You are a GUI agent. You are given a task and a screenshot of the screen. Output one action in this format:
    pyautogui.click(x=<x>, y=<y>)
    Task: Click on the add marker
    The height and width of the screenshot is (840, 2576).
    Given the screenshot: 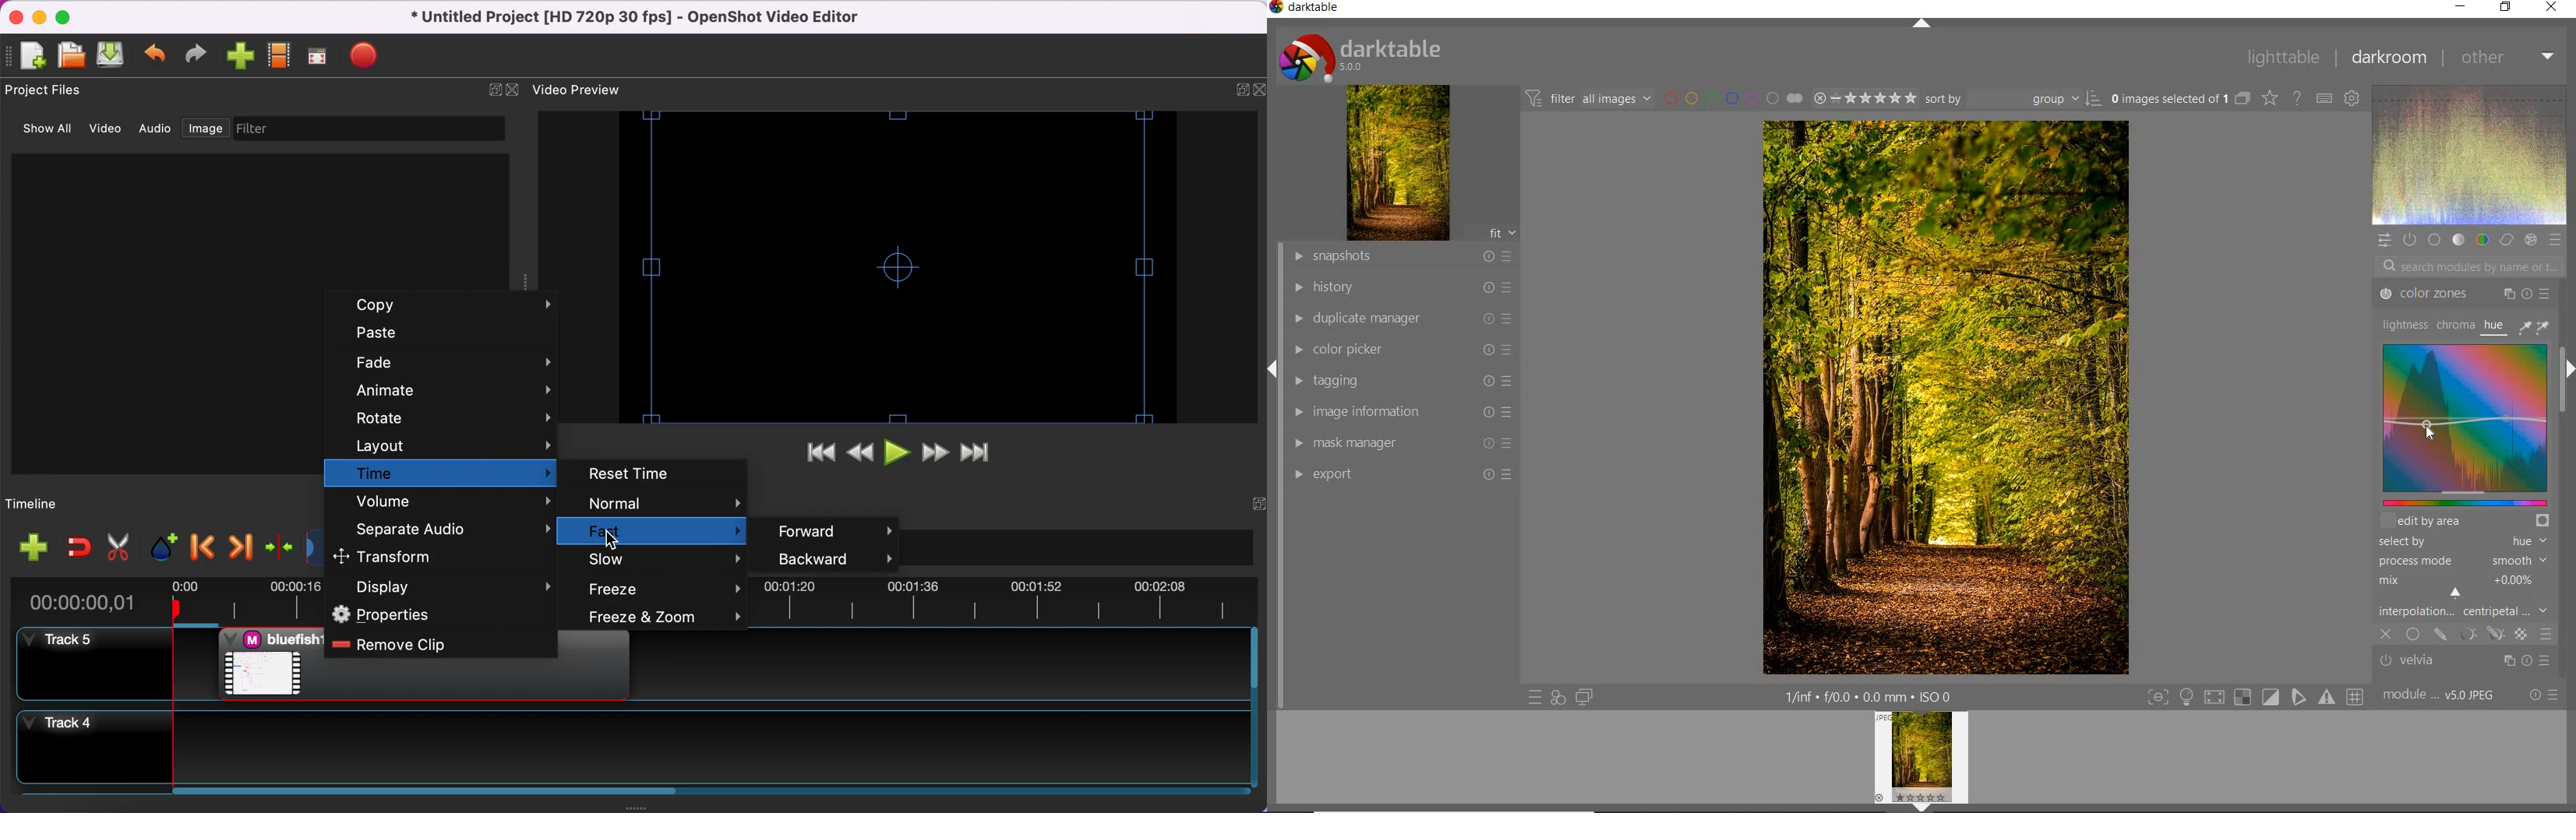 What is the action you would take?
    pyautogui.click(x=163, y=548)
    